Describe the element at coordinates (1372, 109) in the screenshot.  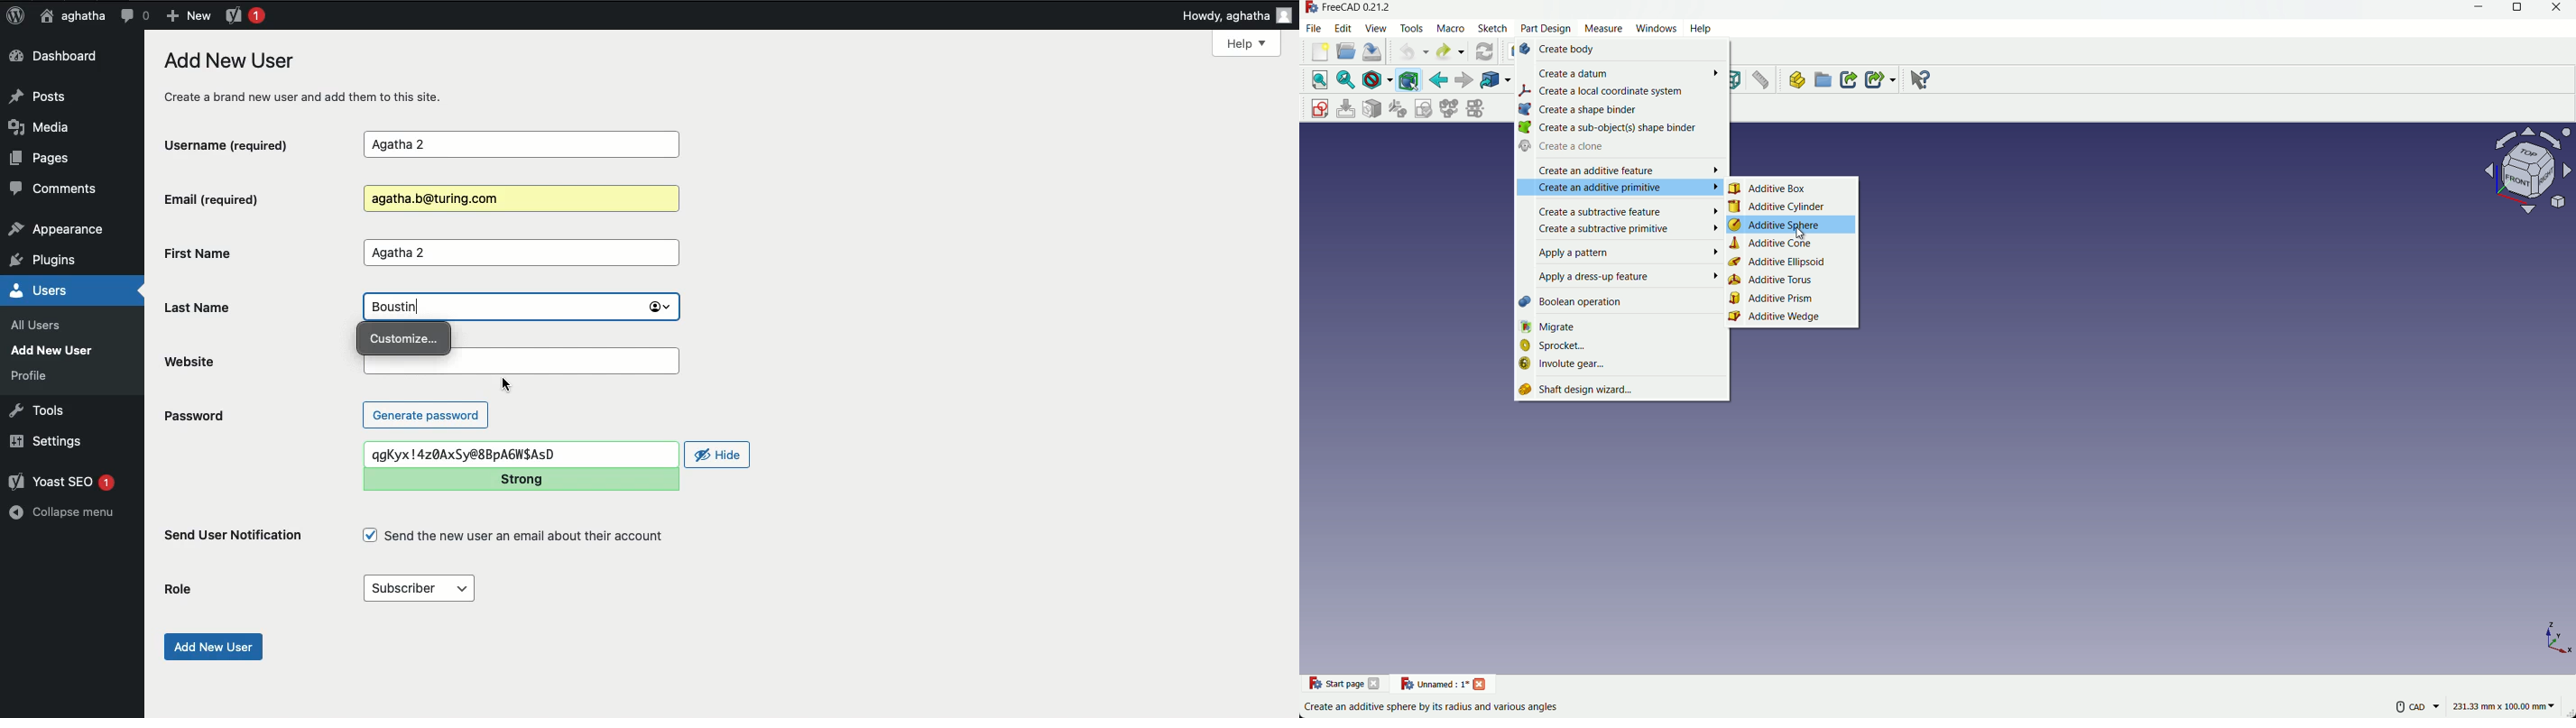
I see `mark sketch to face` at that location.